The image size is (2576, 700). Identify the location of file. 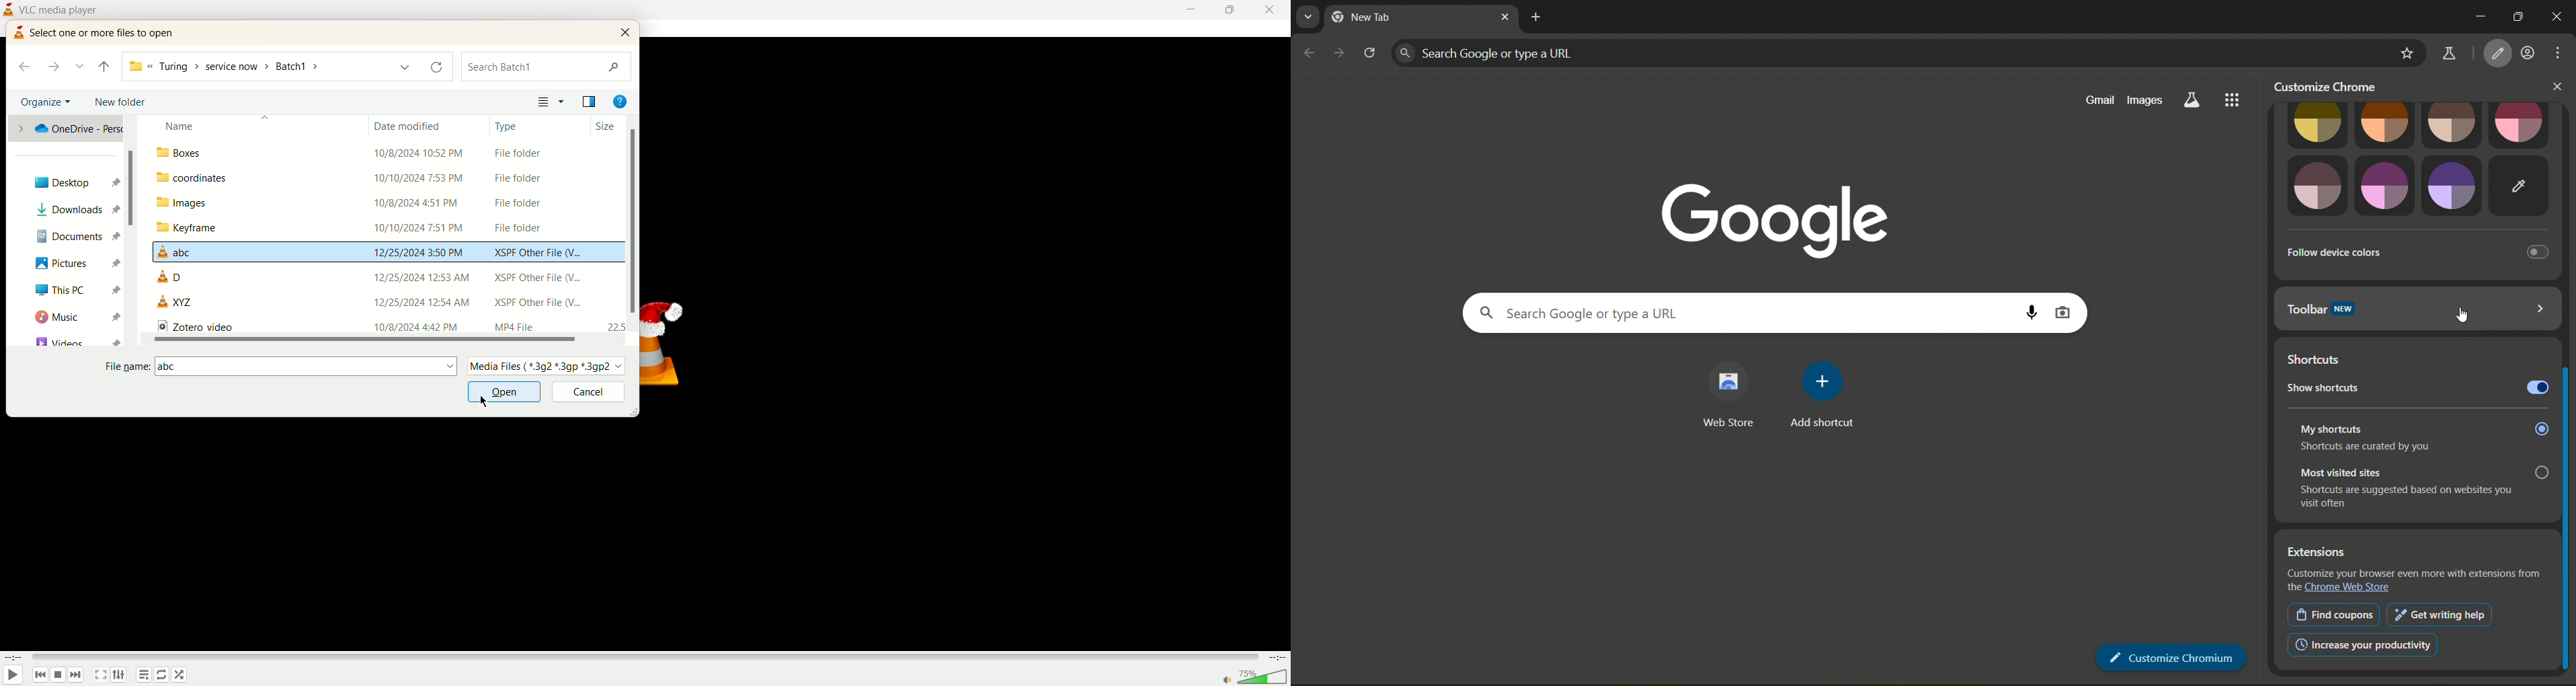
(385, 303).